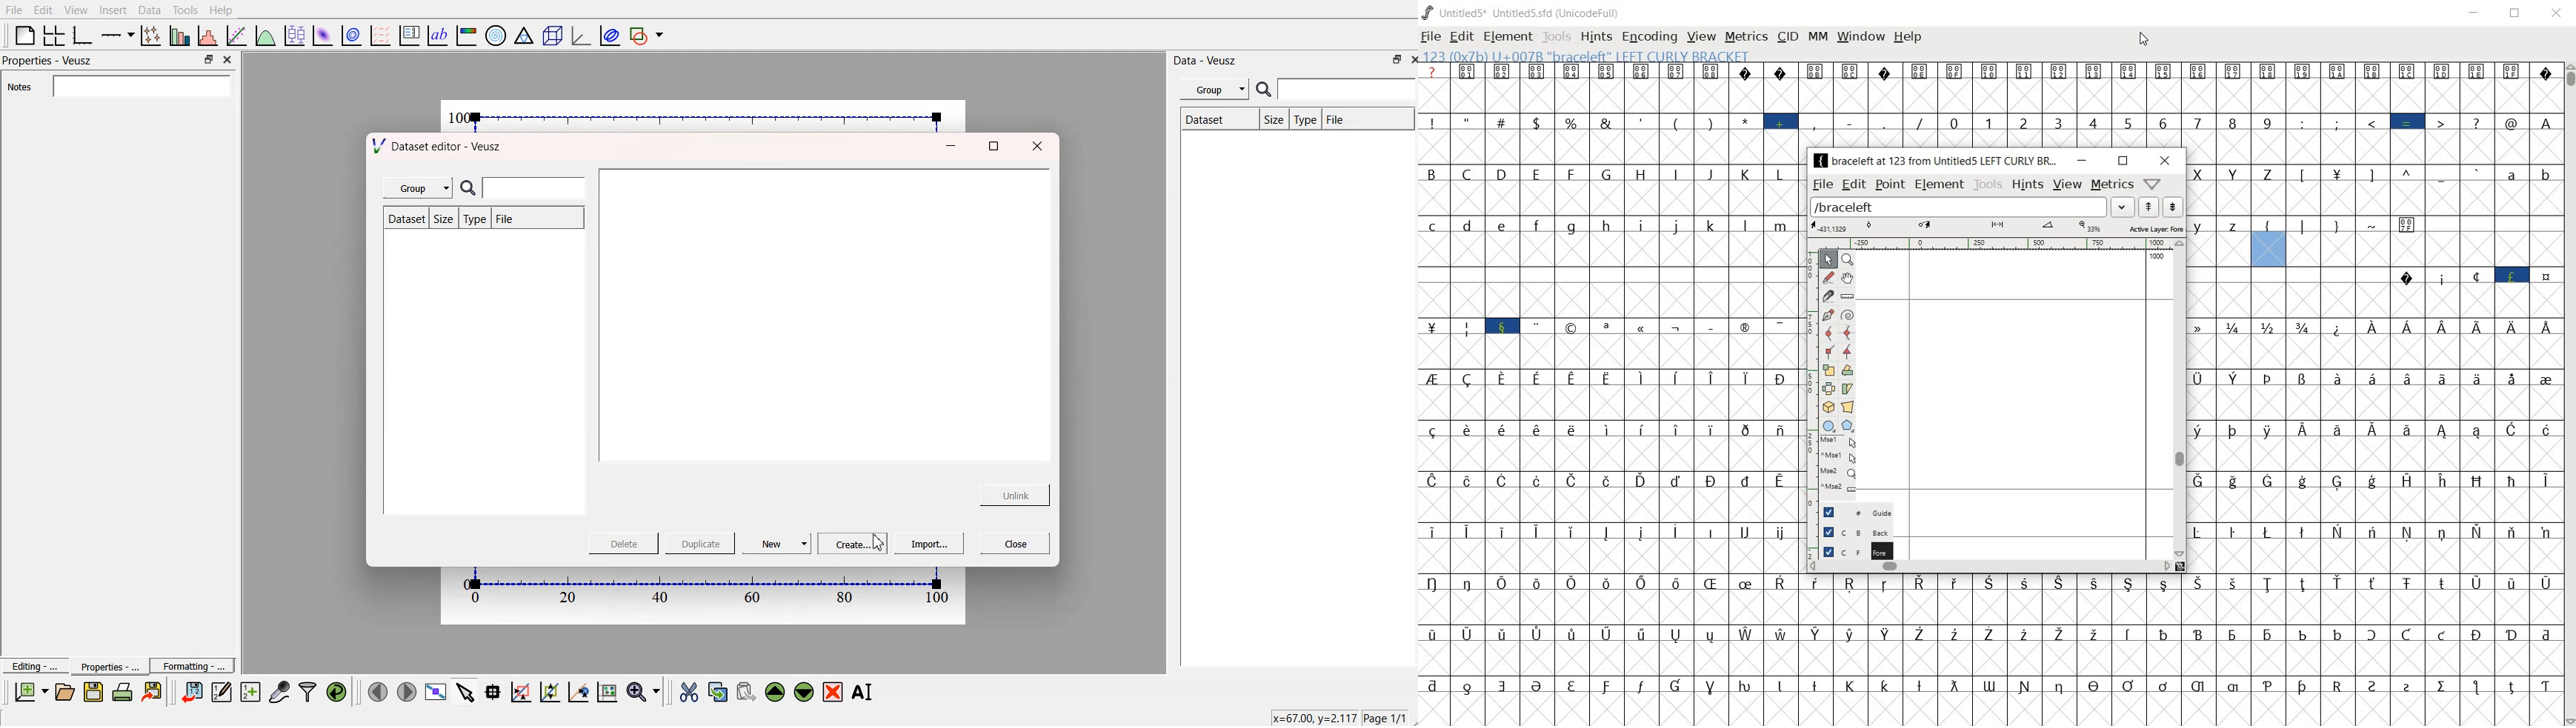 Image resolution: width=2576 pixels, height=728 pixels. Describe the element at coordinates (44, 10) in the screenshot. I see `Edit` at that location.